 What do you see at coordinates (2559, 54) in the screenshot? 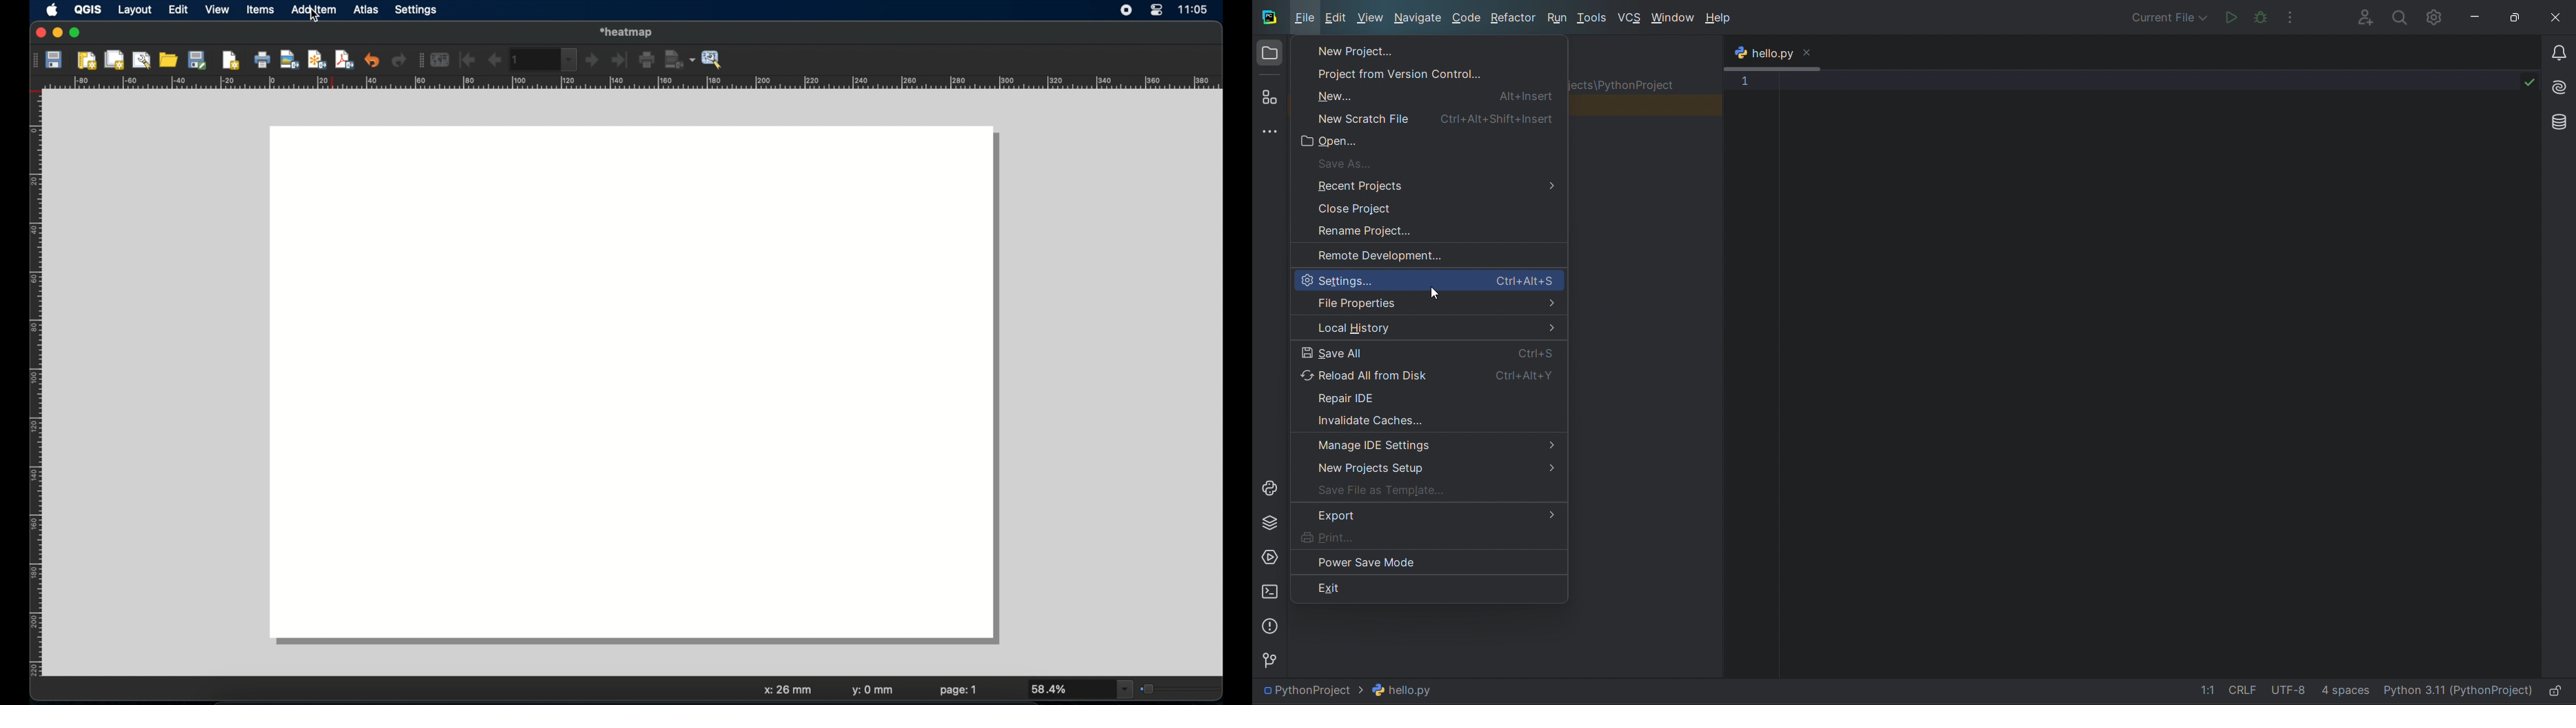
I see `notifications` at bounding box center [2559, 54].